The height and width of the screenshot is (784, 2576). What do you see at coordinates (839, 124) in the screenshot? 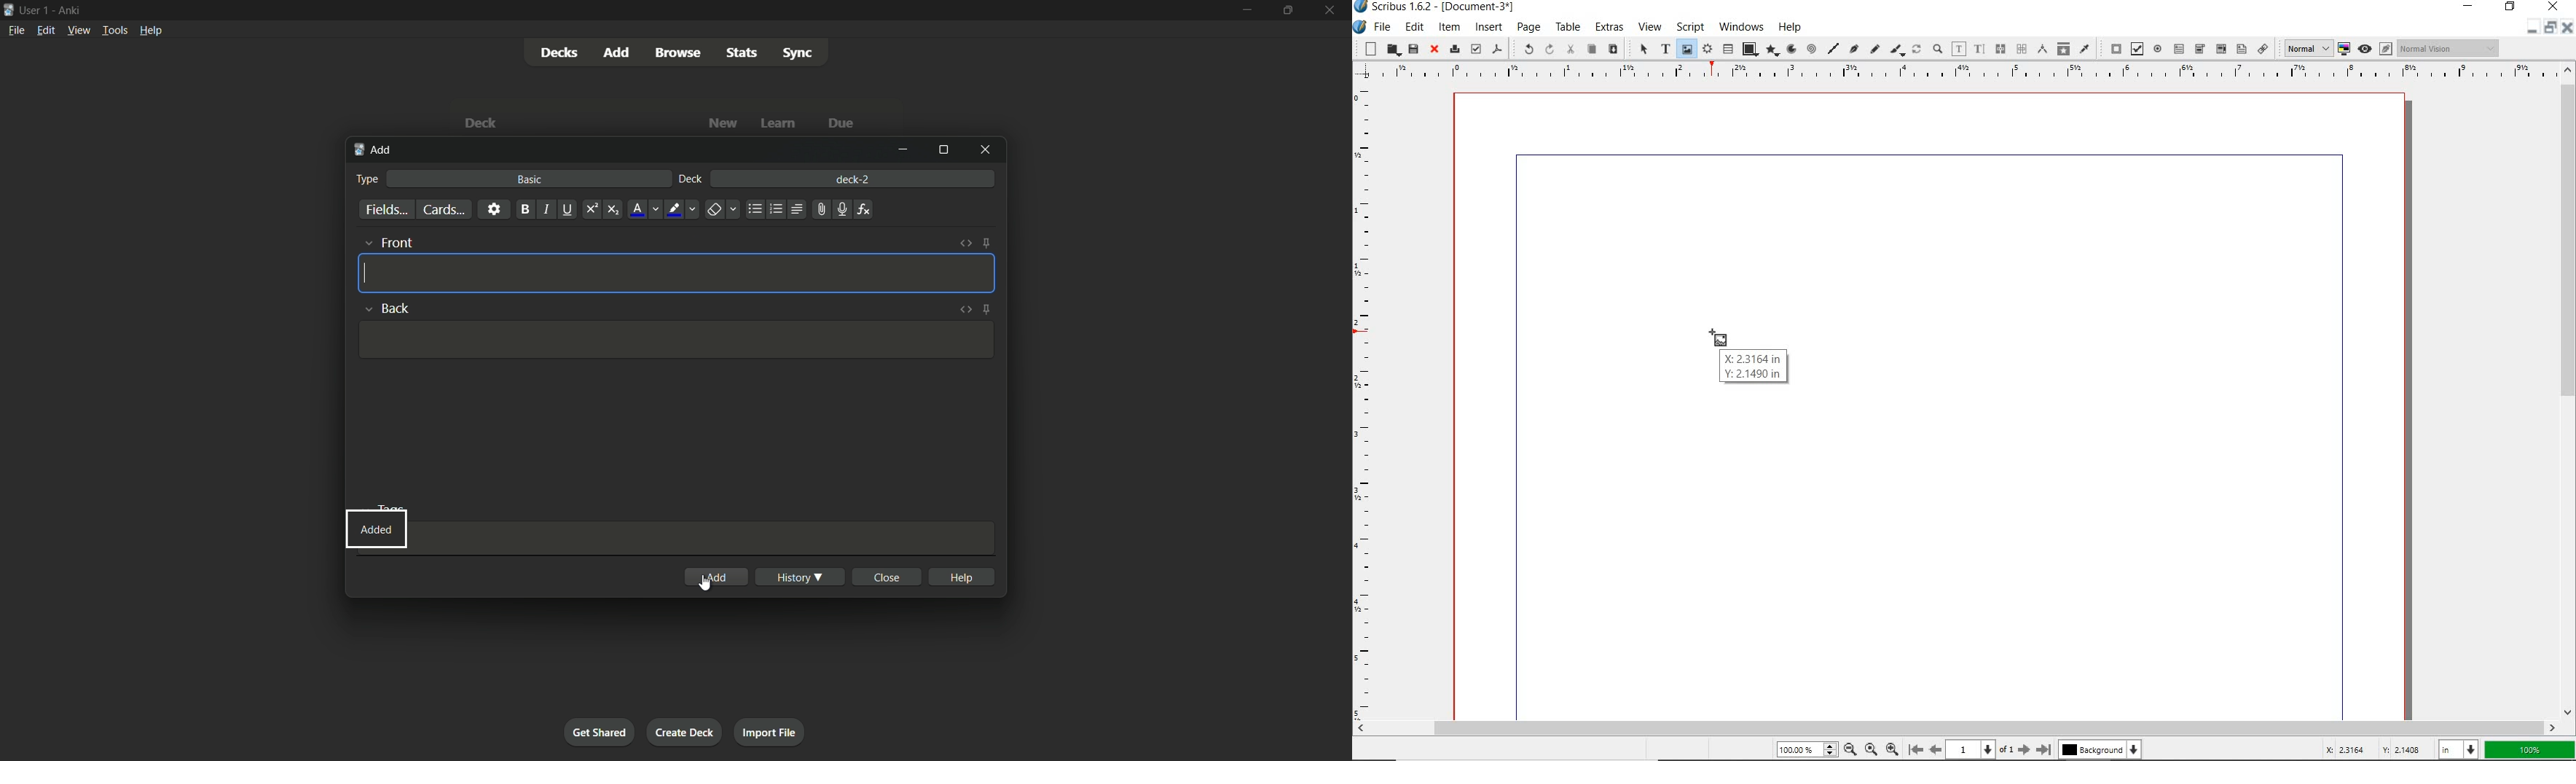
I see `due` at bounding box center [839, 124].